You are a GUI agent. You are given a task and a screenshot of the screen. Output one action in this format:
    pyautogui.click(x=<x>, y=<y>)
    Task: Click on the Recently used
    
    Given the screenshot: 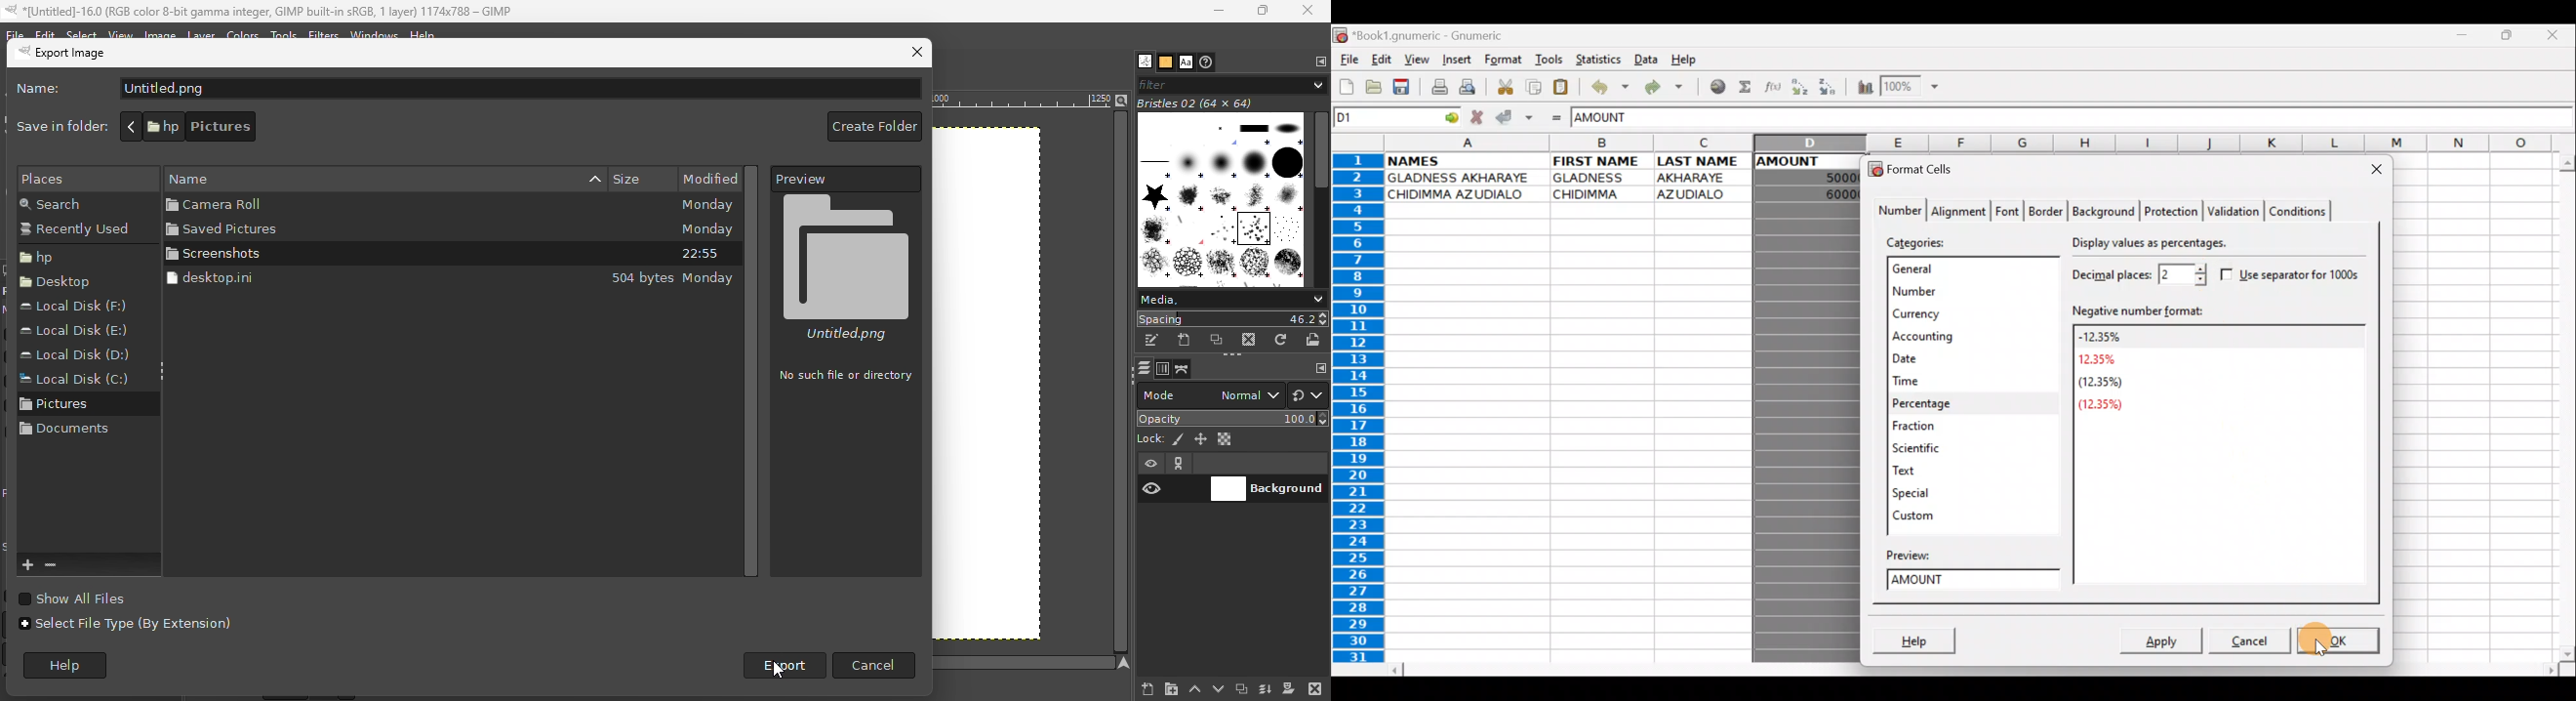 What is the action you would take?
    pyautogui.click(x=79, y=231)
    